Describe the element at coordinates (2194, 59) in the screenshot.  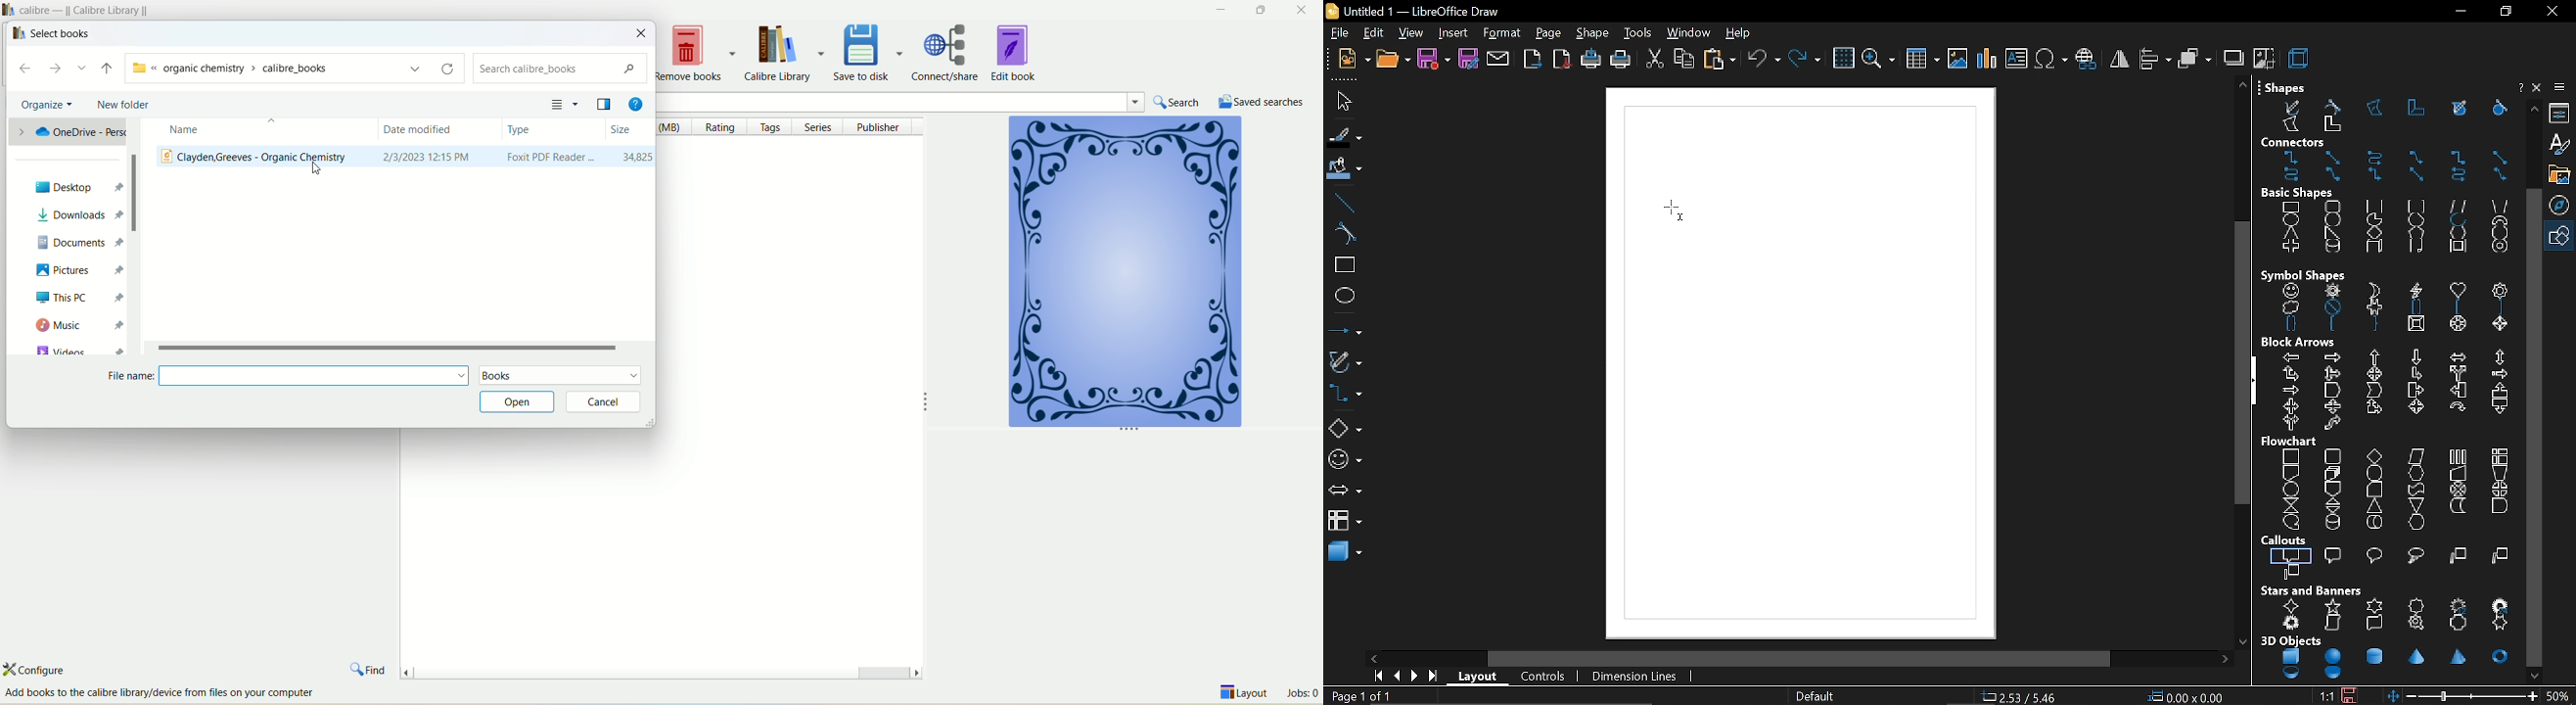
I see `arrange` at that location.